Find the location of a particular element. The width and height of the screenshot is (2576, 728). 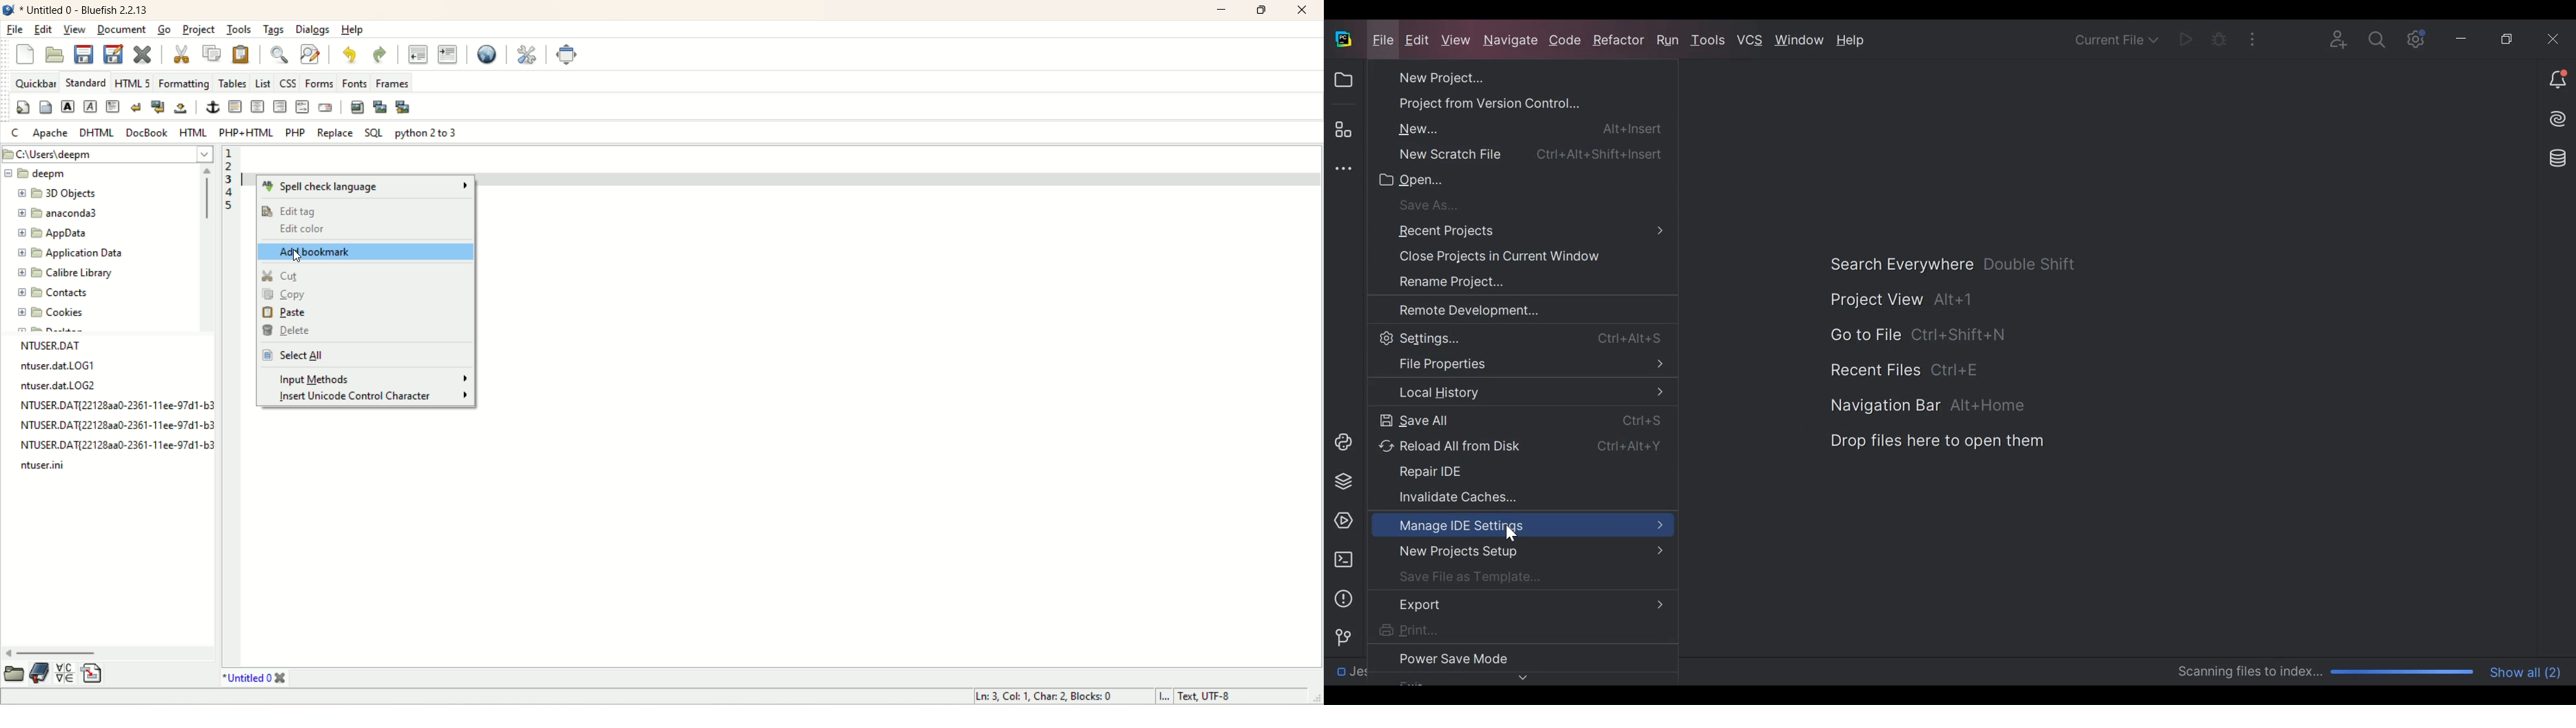

tools is located at coordinates (241, 30).